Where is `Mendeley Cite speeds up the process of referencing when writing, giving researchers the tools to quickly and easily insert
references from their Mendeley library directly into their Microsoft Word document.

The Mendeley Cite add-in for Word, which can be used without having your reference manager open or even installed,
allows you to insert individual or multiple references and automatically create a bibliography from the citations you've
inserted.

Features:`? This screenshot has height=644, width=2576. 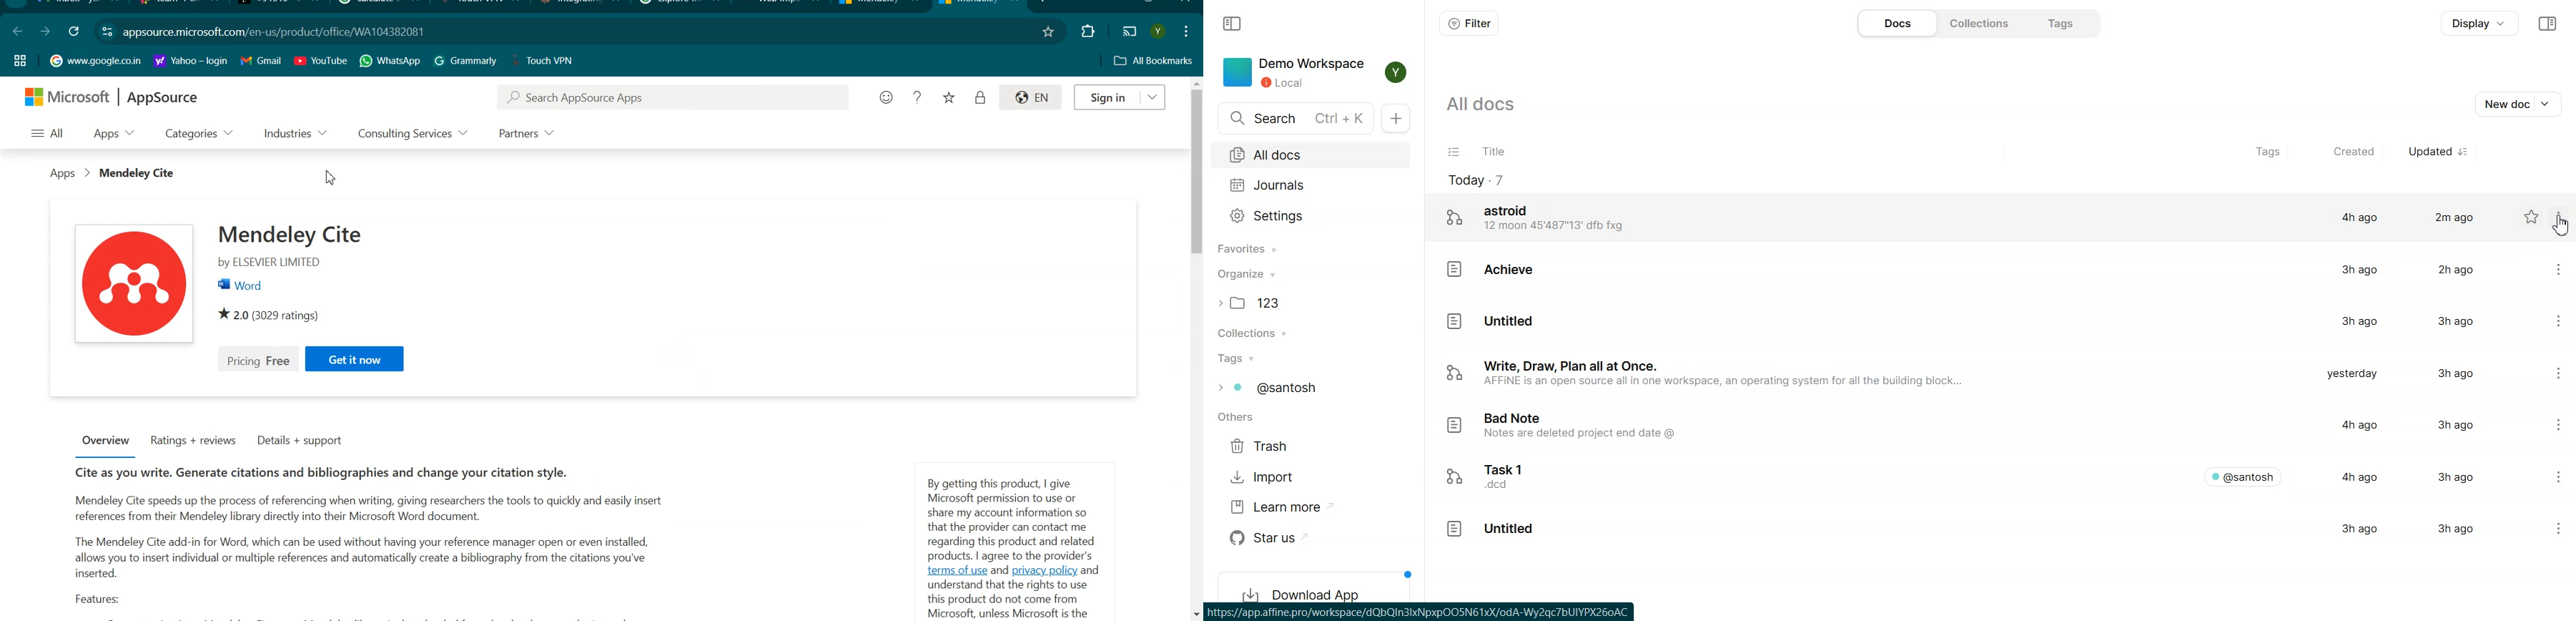
Mendeley Cite speeds up the process of referencing when writing, giving researchers the tools to quickly and easily insert
references from their Mendeley library directly into their Microsoft Word document.

The Mendeley Cite add-in for Word, which can be used without having your reference manager open or even installed,
allows you to insert individual or multiple references and automatically create a bibliography from the citations you've
inserted.

Features: is located at coordinates (365, 551).